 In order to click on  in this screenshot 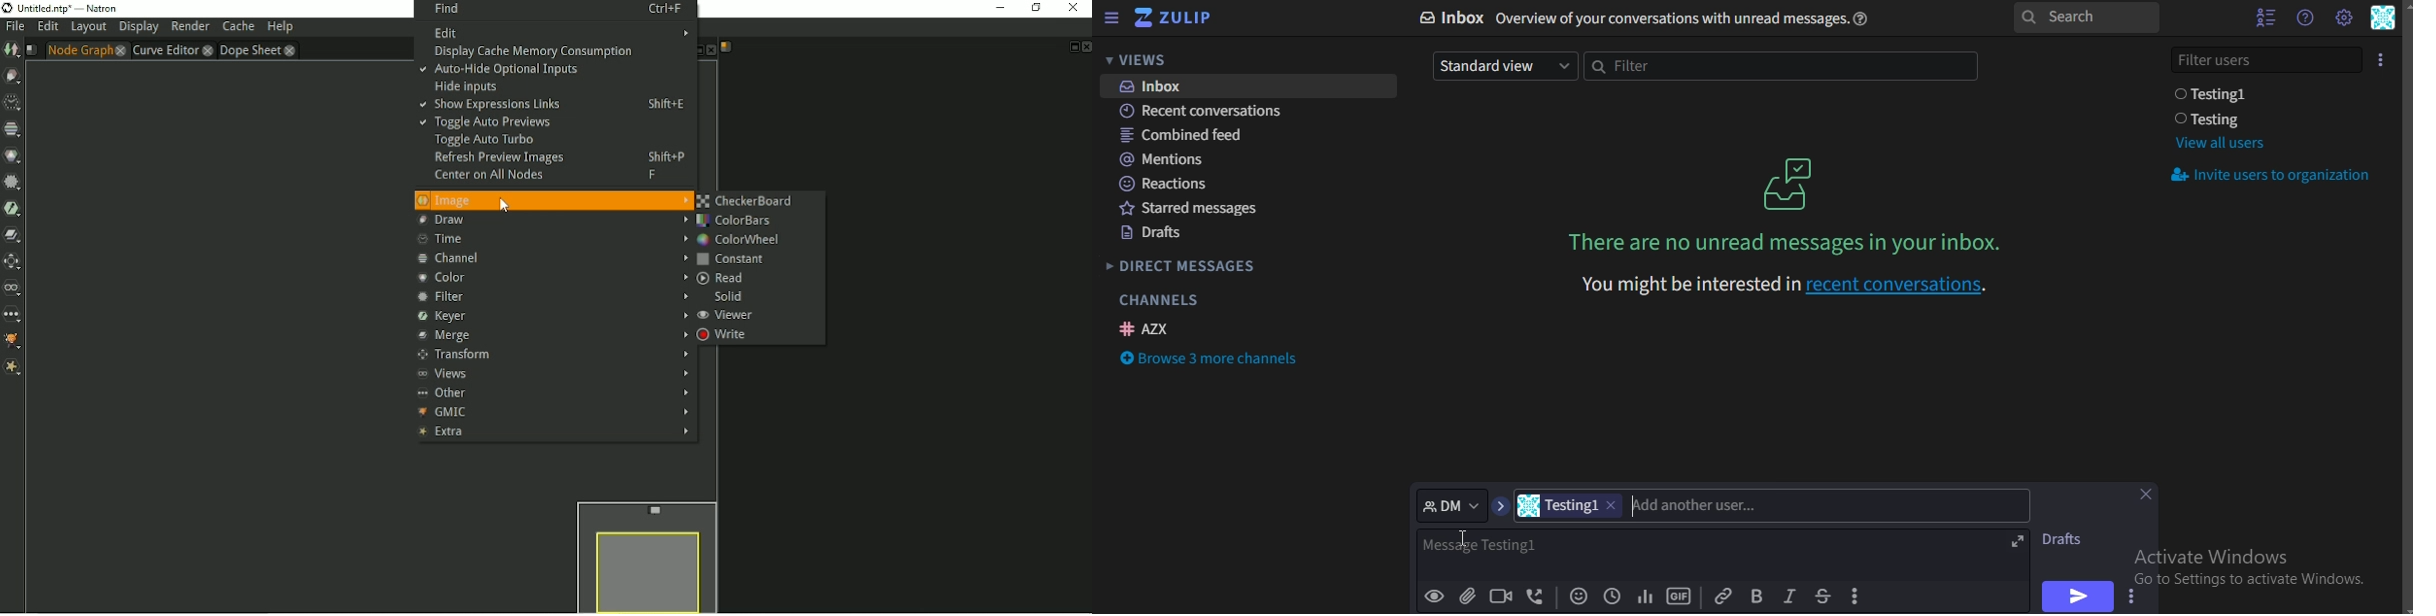, I will do `click(2135, 596)`.